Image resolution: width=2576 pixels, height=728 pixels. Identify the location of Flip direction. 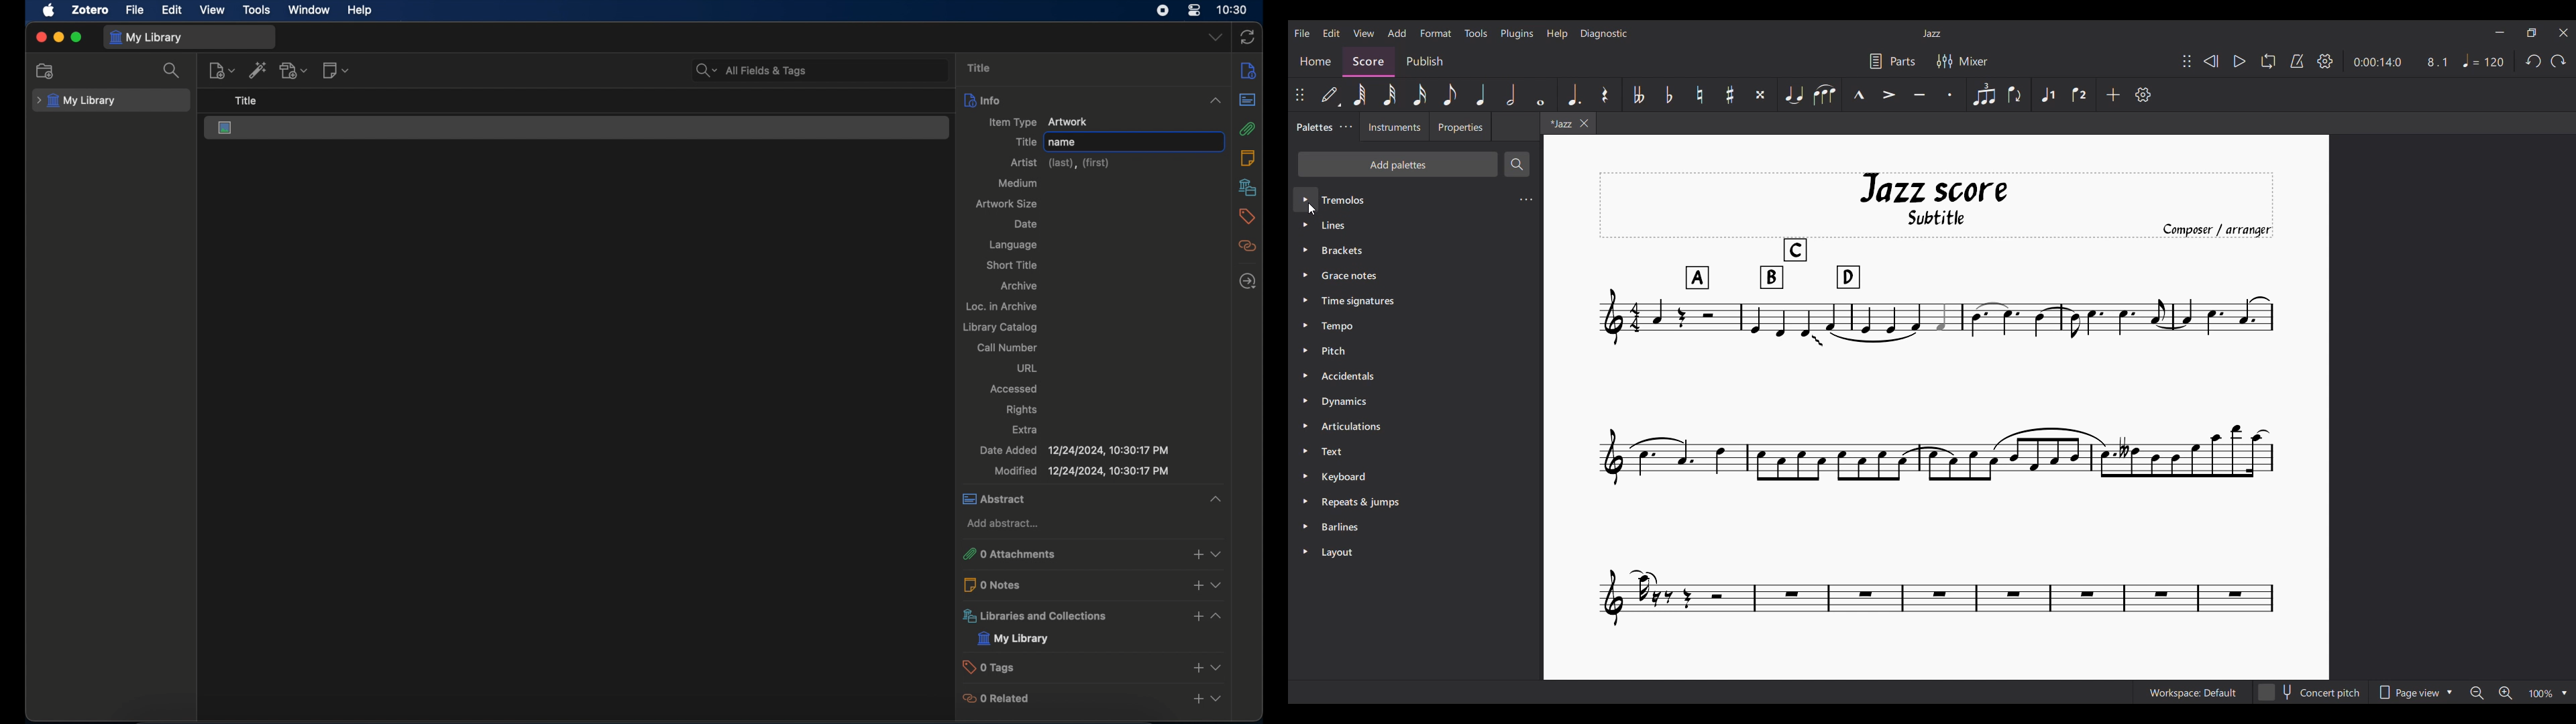
(2017, 95).